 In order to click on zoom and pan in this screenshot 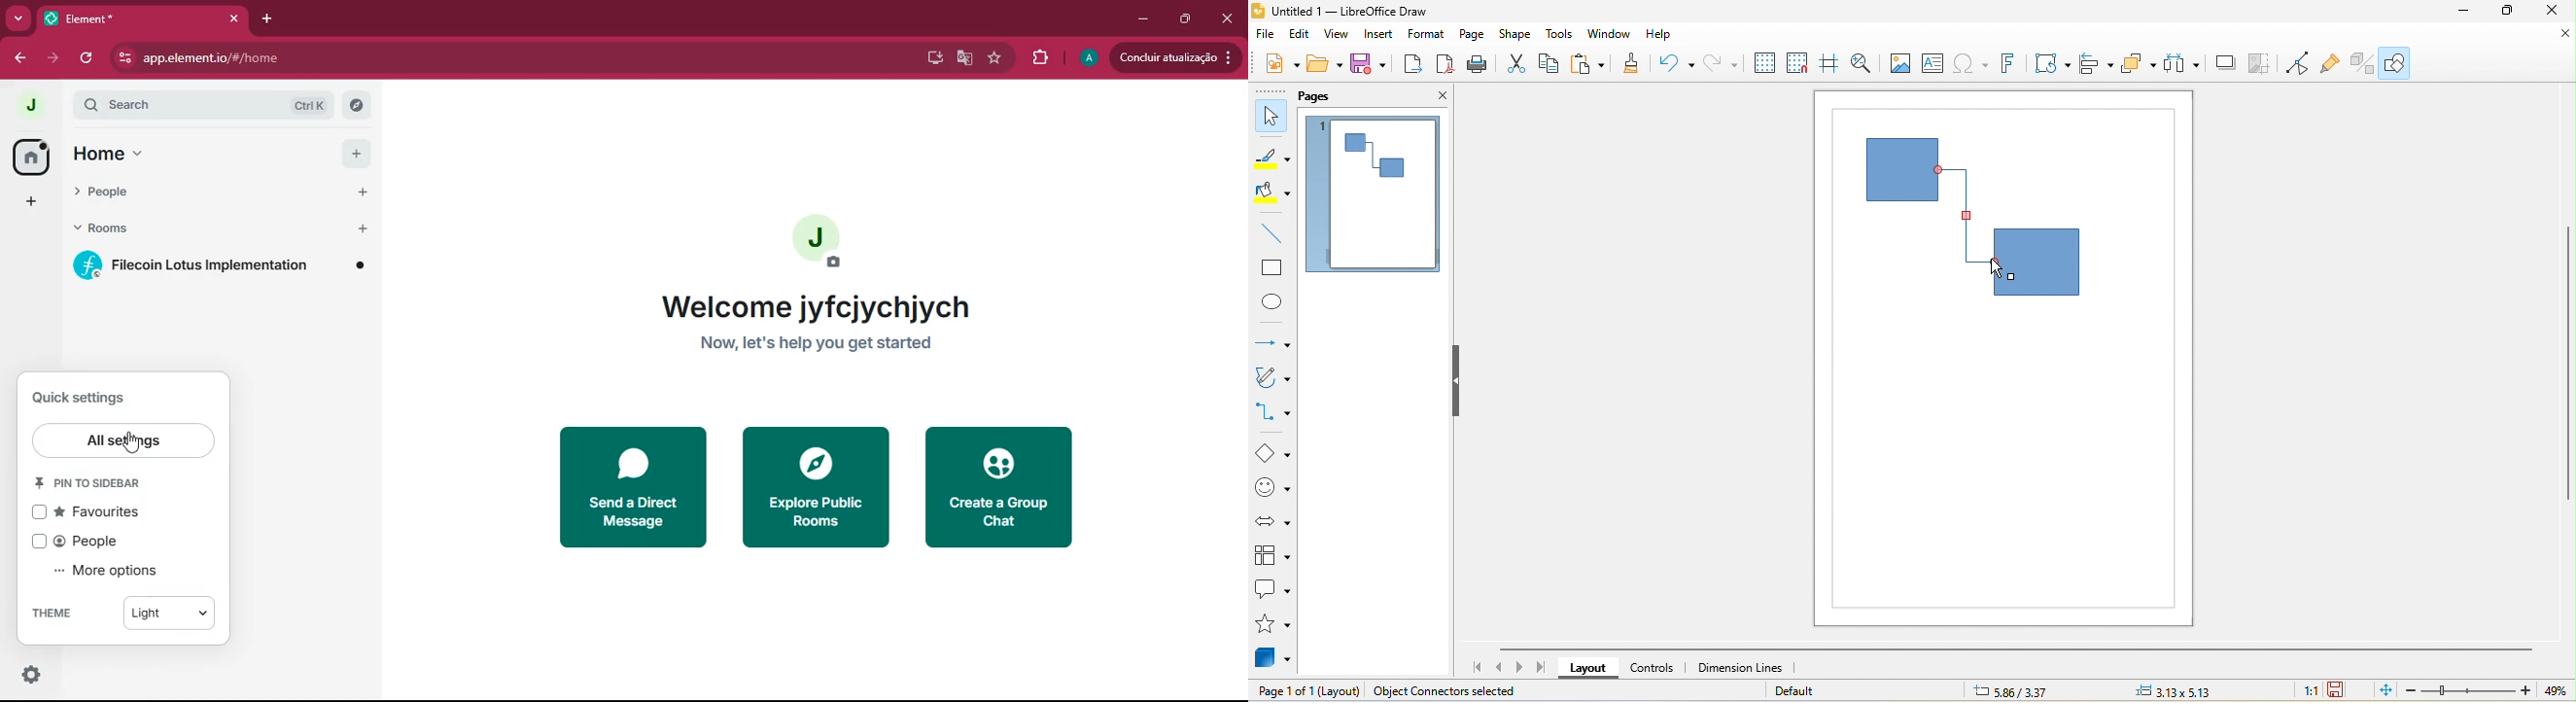, I will do `click(1864, 63)`.